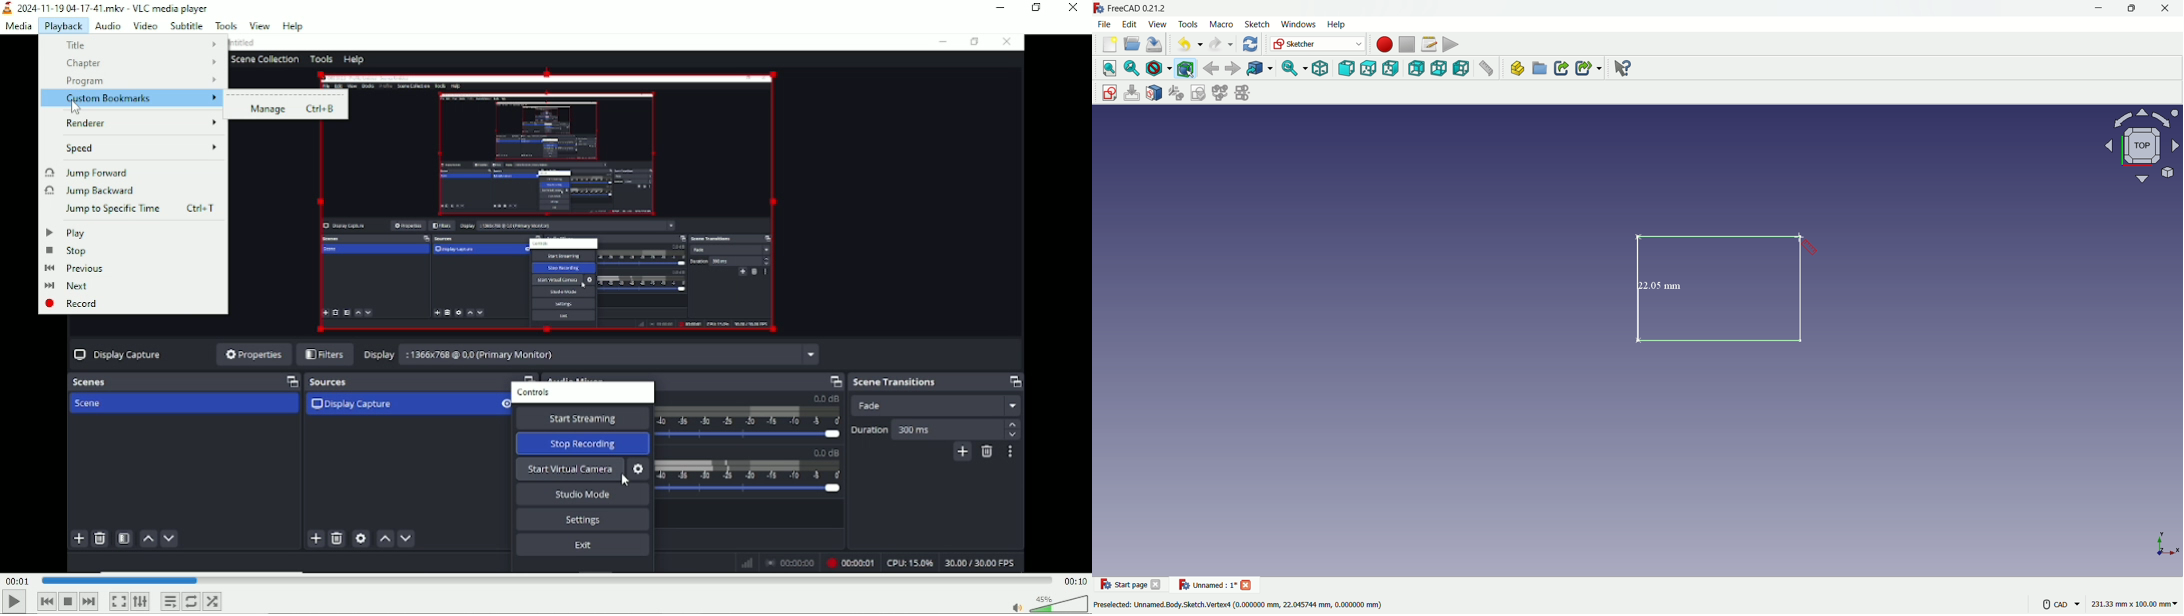 This screenshot has height=616, width=2184. I want to click on bottom view, so click(1439, 69).